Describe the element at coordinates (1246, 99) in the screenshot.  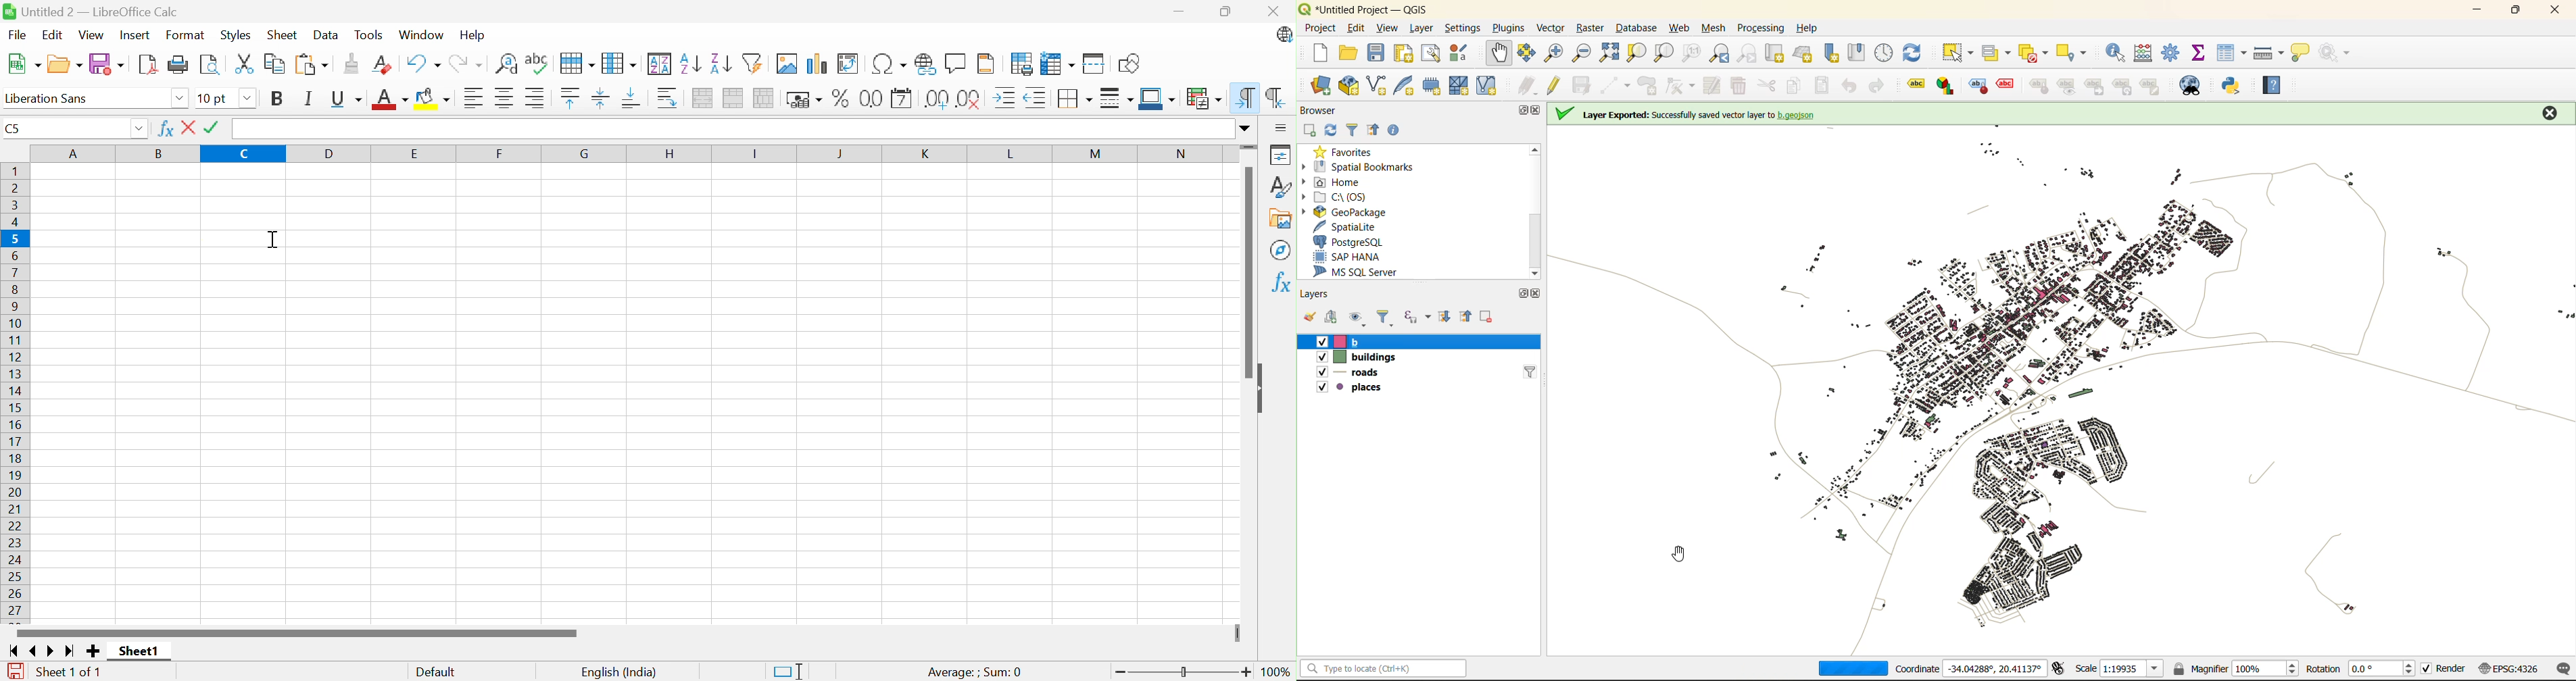
I see `Left-to-Right` at that location.